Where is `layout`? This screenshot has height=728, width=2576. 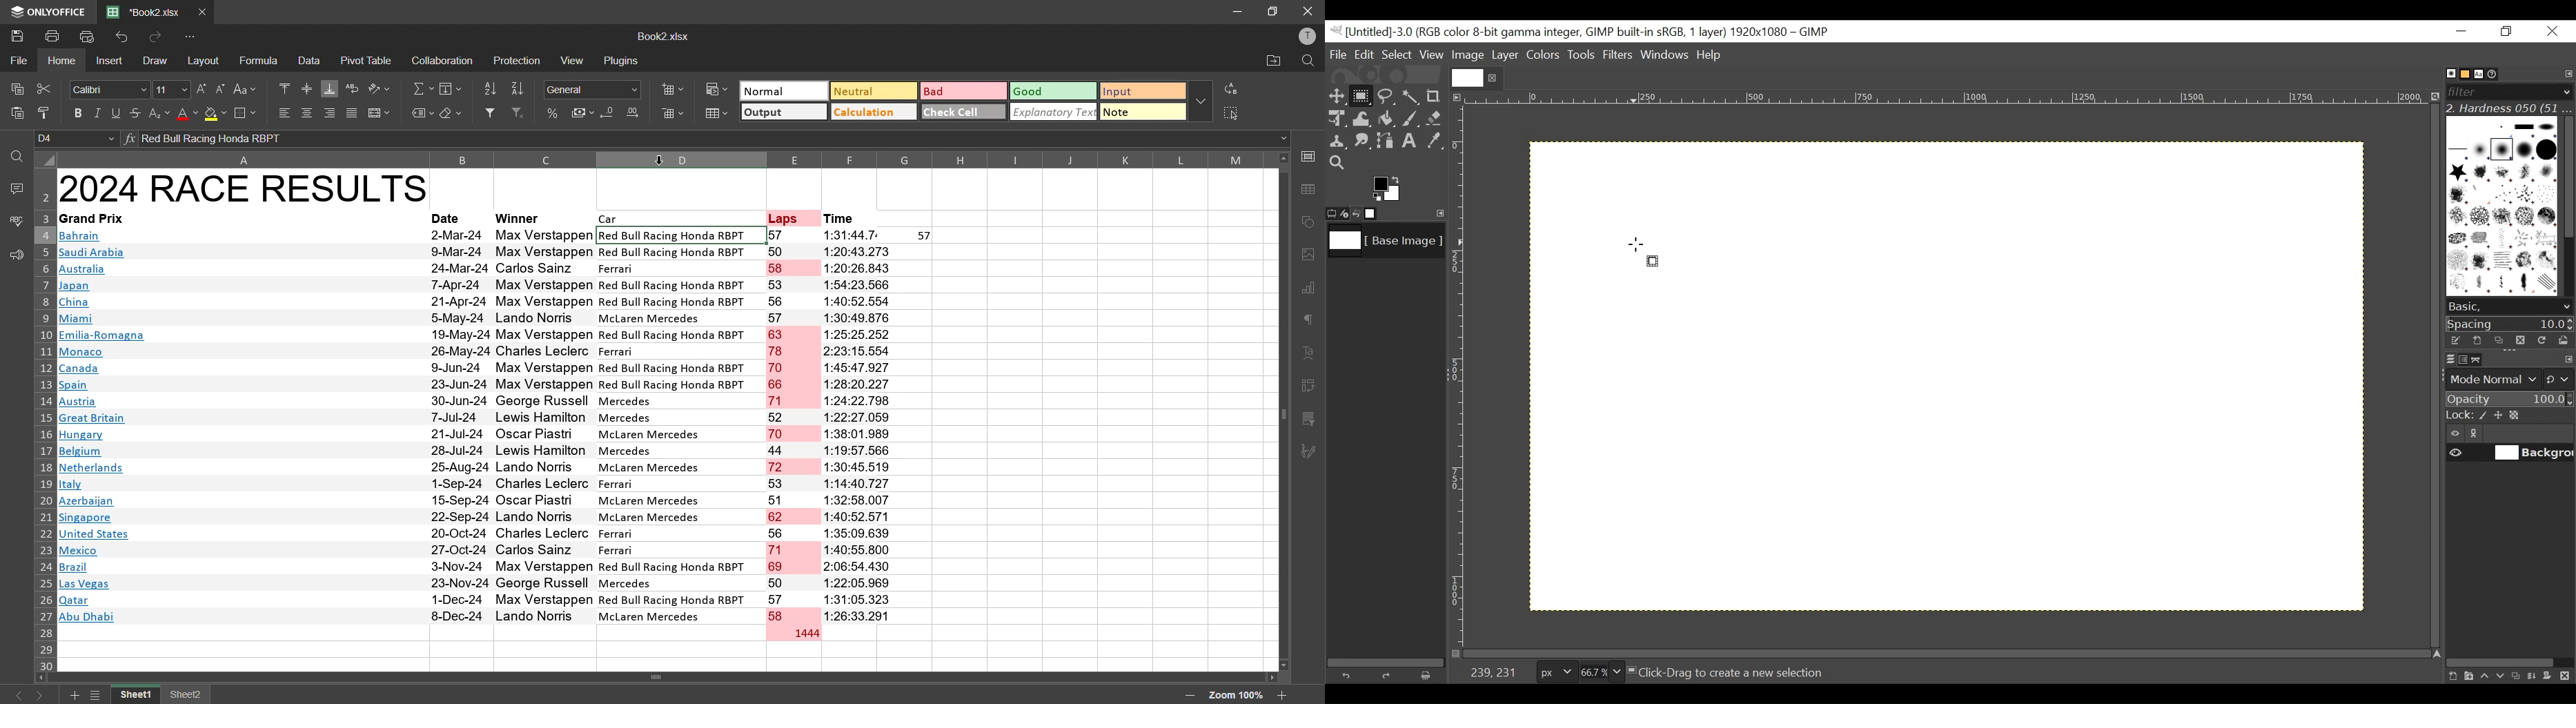
layout is located at coordinates (206, 61).